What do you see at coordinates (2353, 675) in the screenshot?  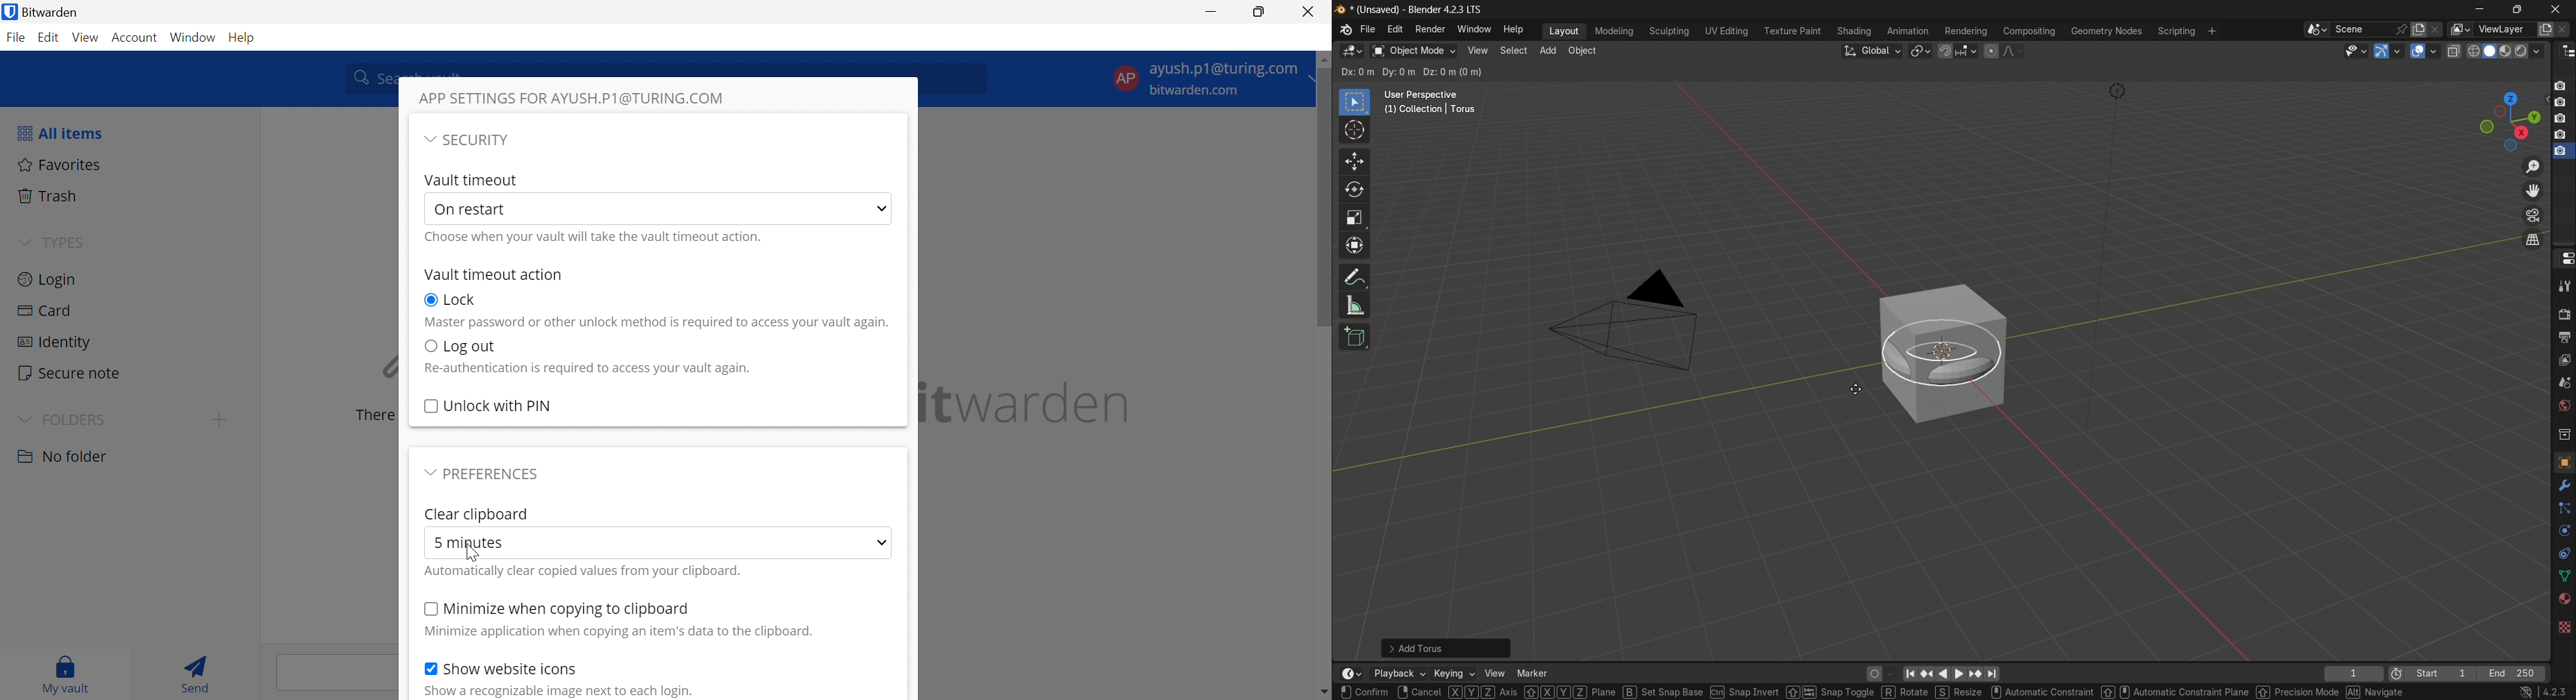 I see `1` at bounding box center [2353, 675].